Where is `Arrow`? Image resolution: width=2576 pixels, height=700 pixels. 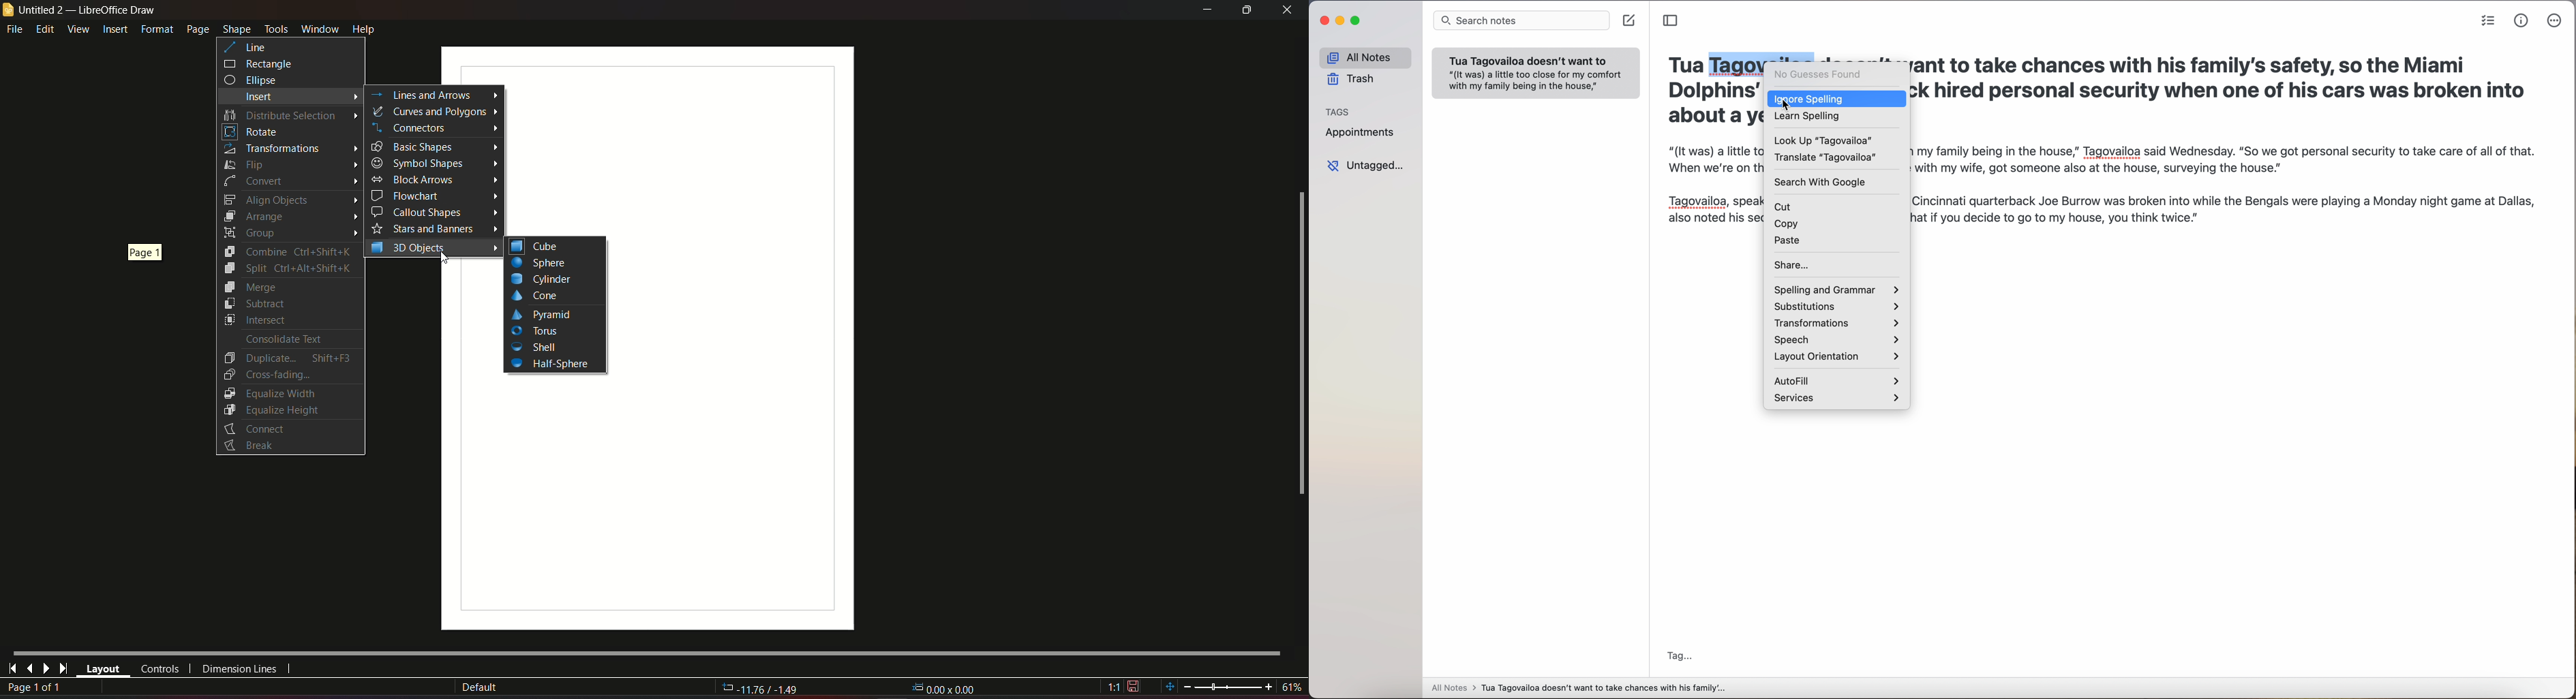
Arrow is located at coordinates (496, 129).